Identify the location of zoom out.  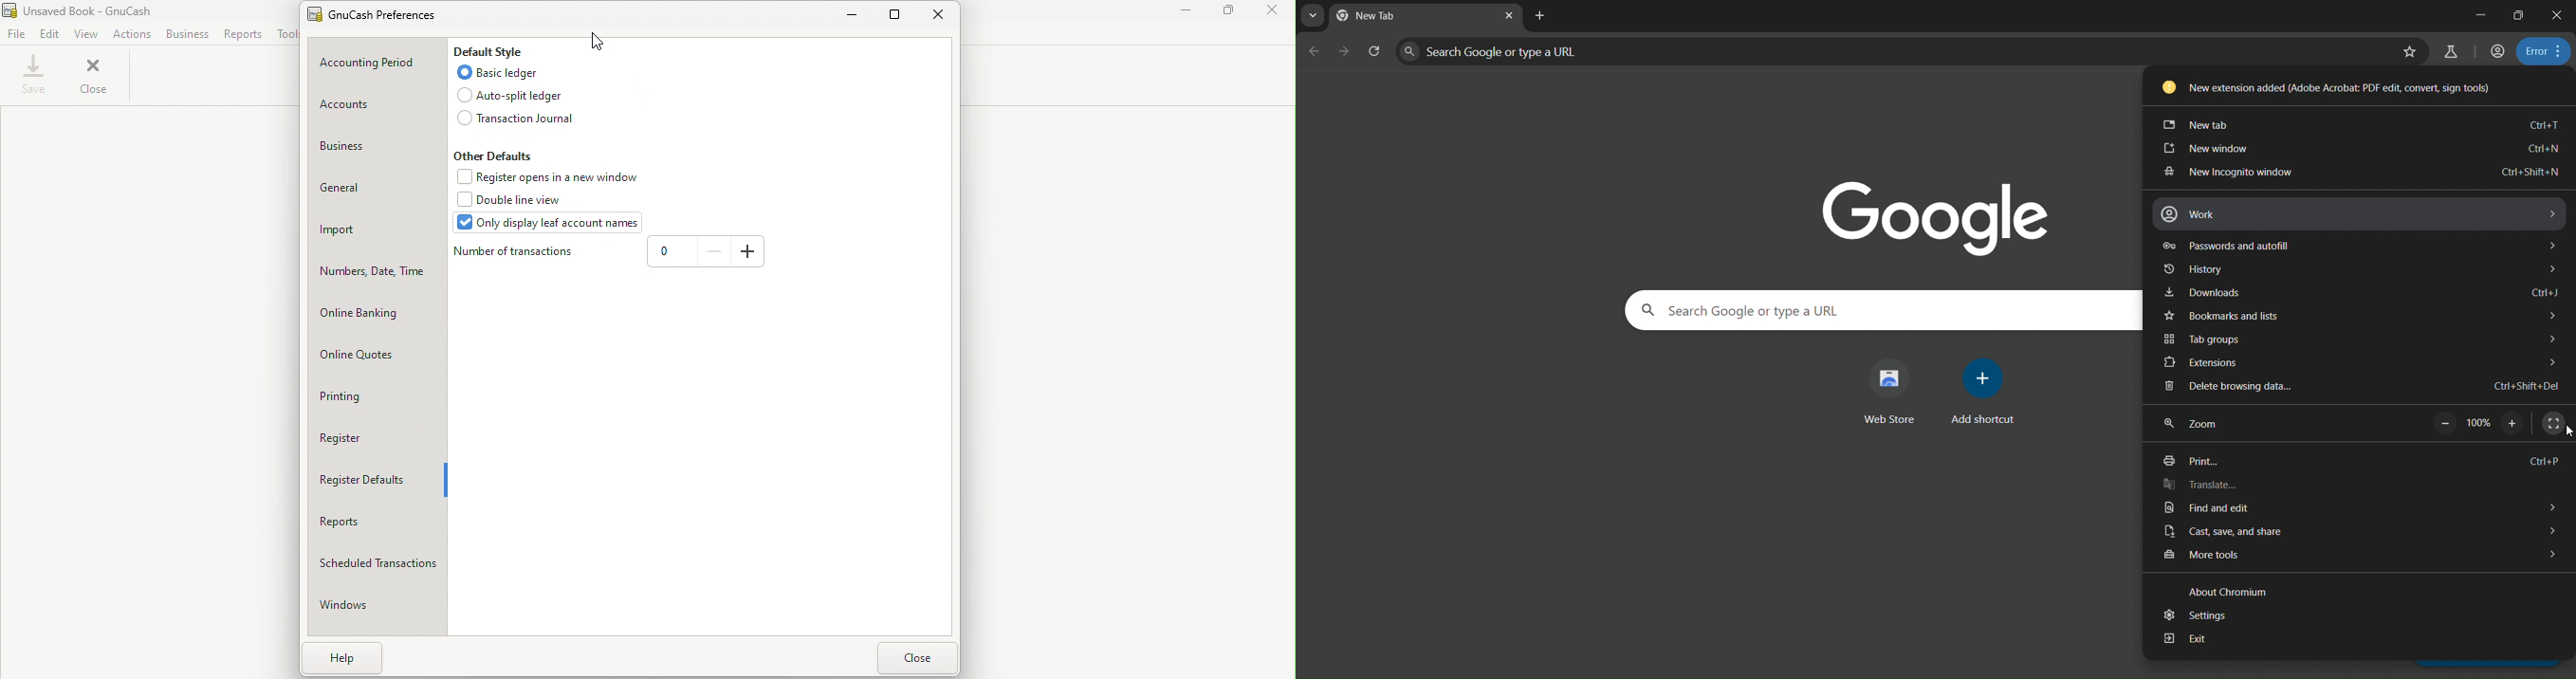
(2445, 424).